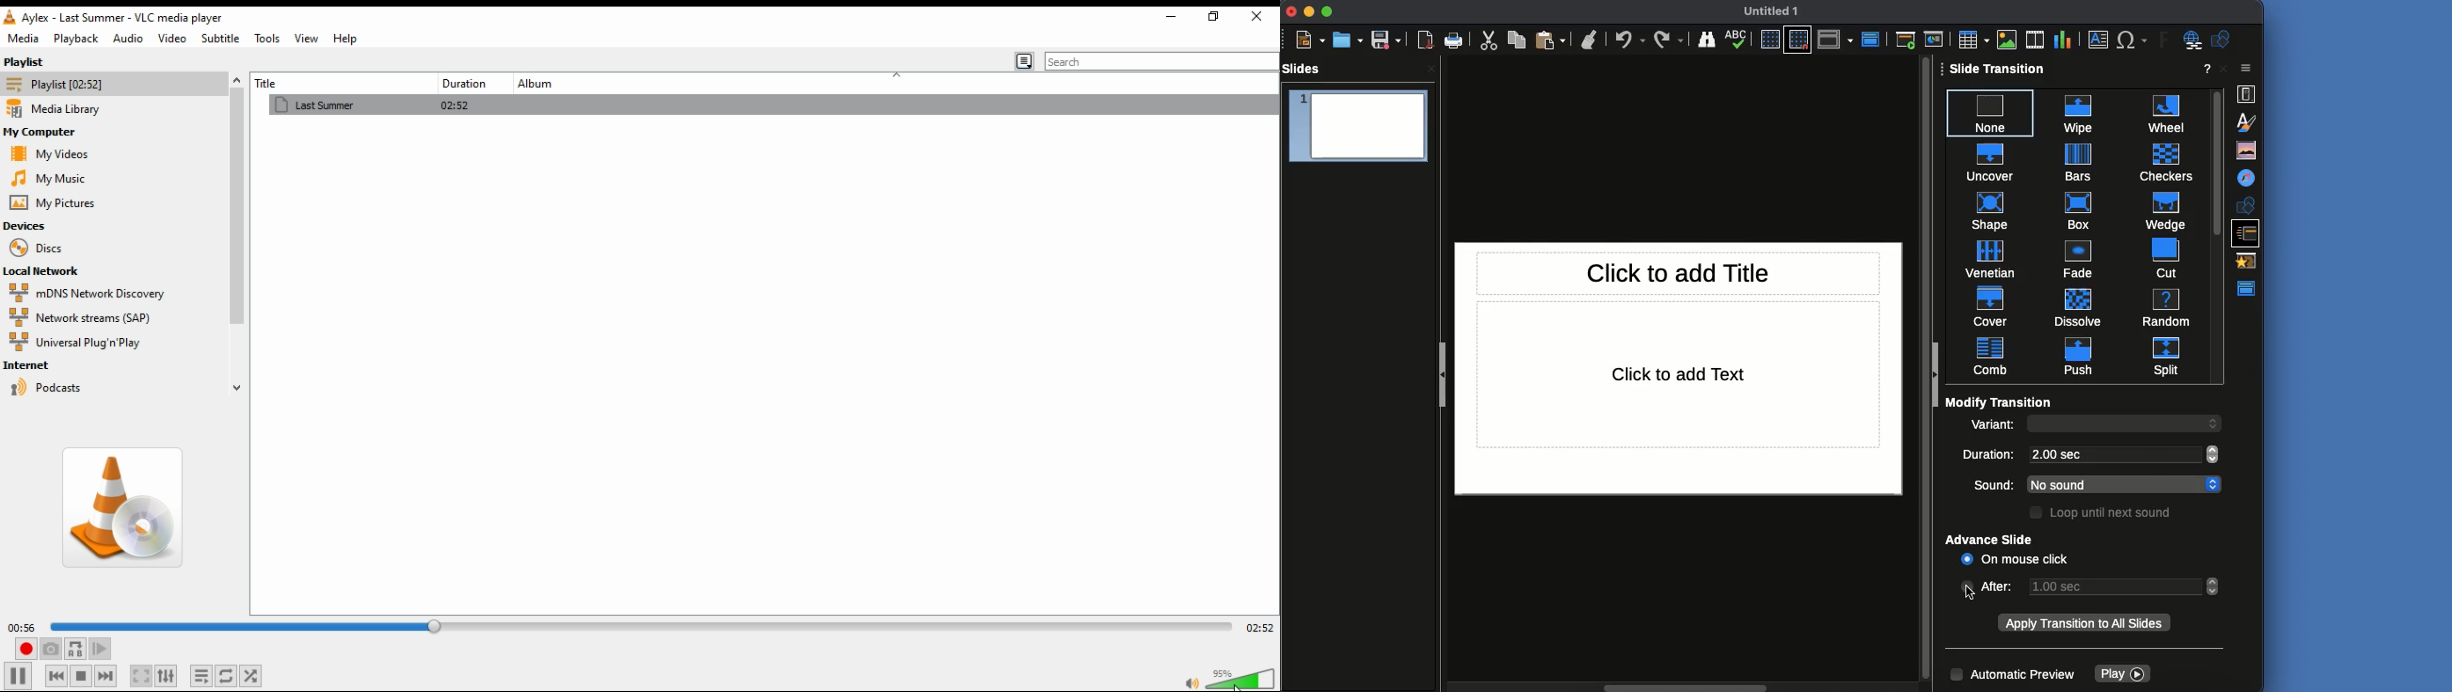 This screenshot has height=700, width=2464. What do you see at coordinates (2215, 587) in the screenshot?
I see `scroll` at bounding box center [2215, 587].